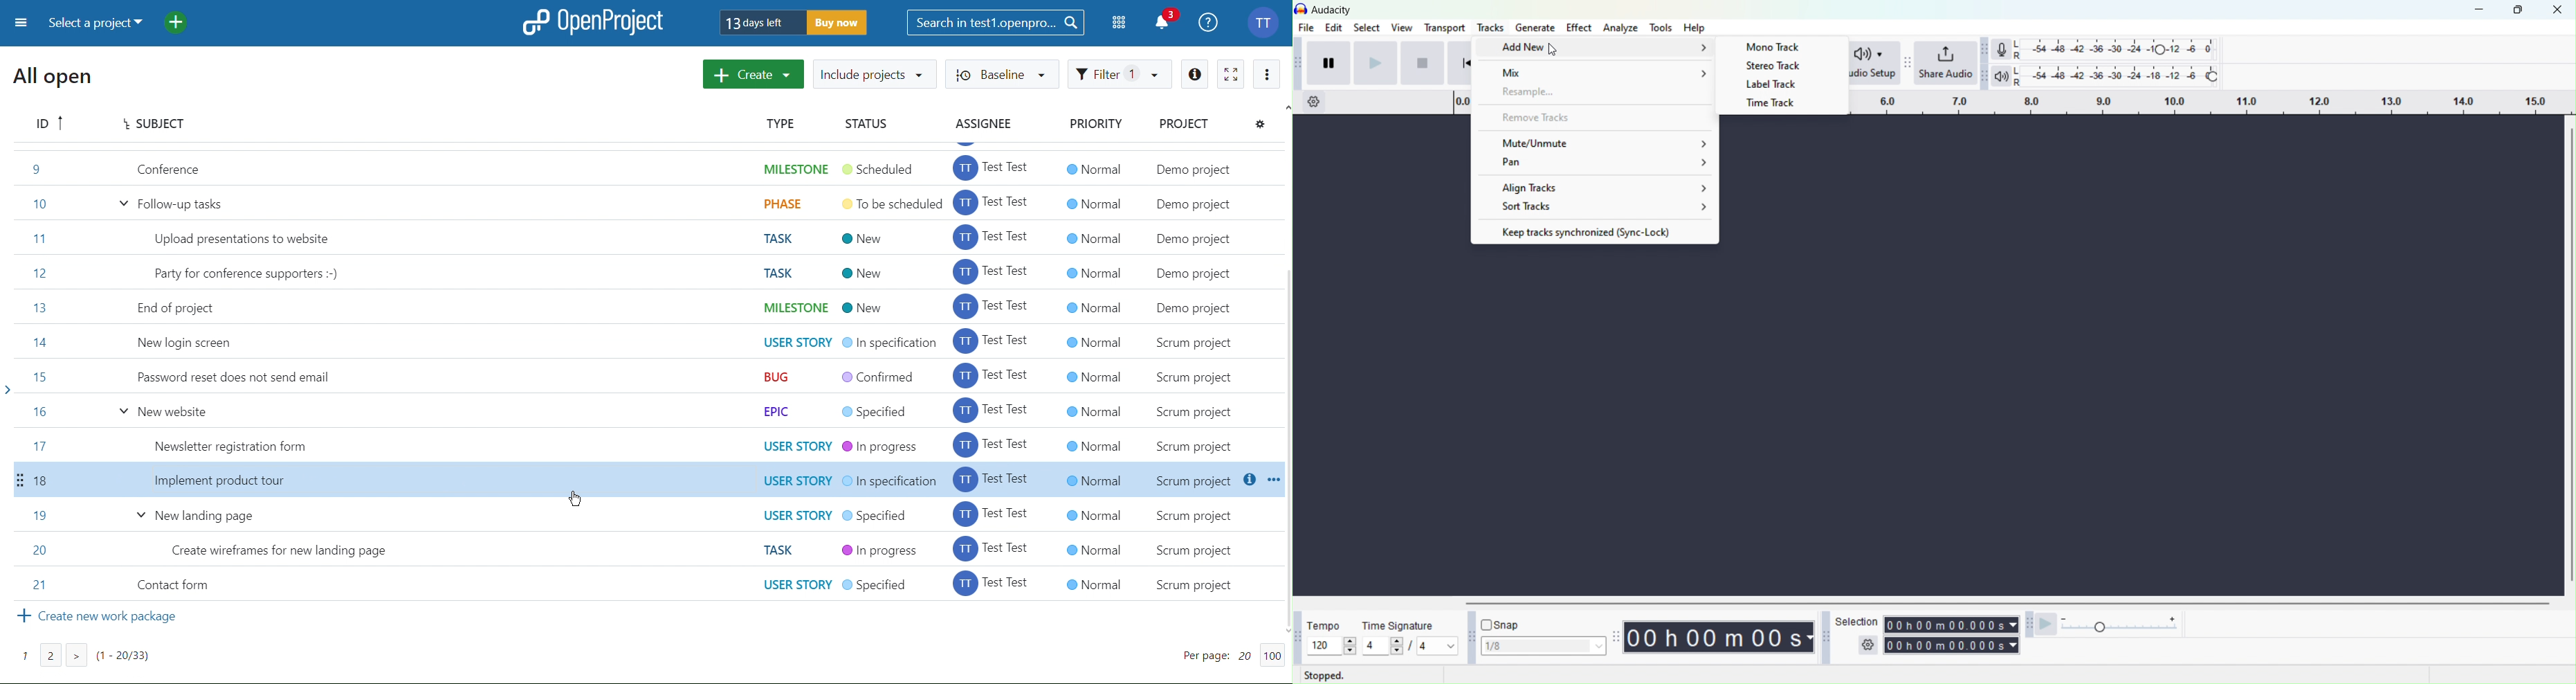 The image size is (2576, 700). What do you see at coordinates (1095, 125) in the screenshot?
I see `Priority` at bounding box center [1095, 125].